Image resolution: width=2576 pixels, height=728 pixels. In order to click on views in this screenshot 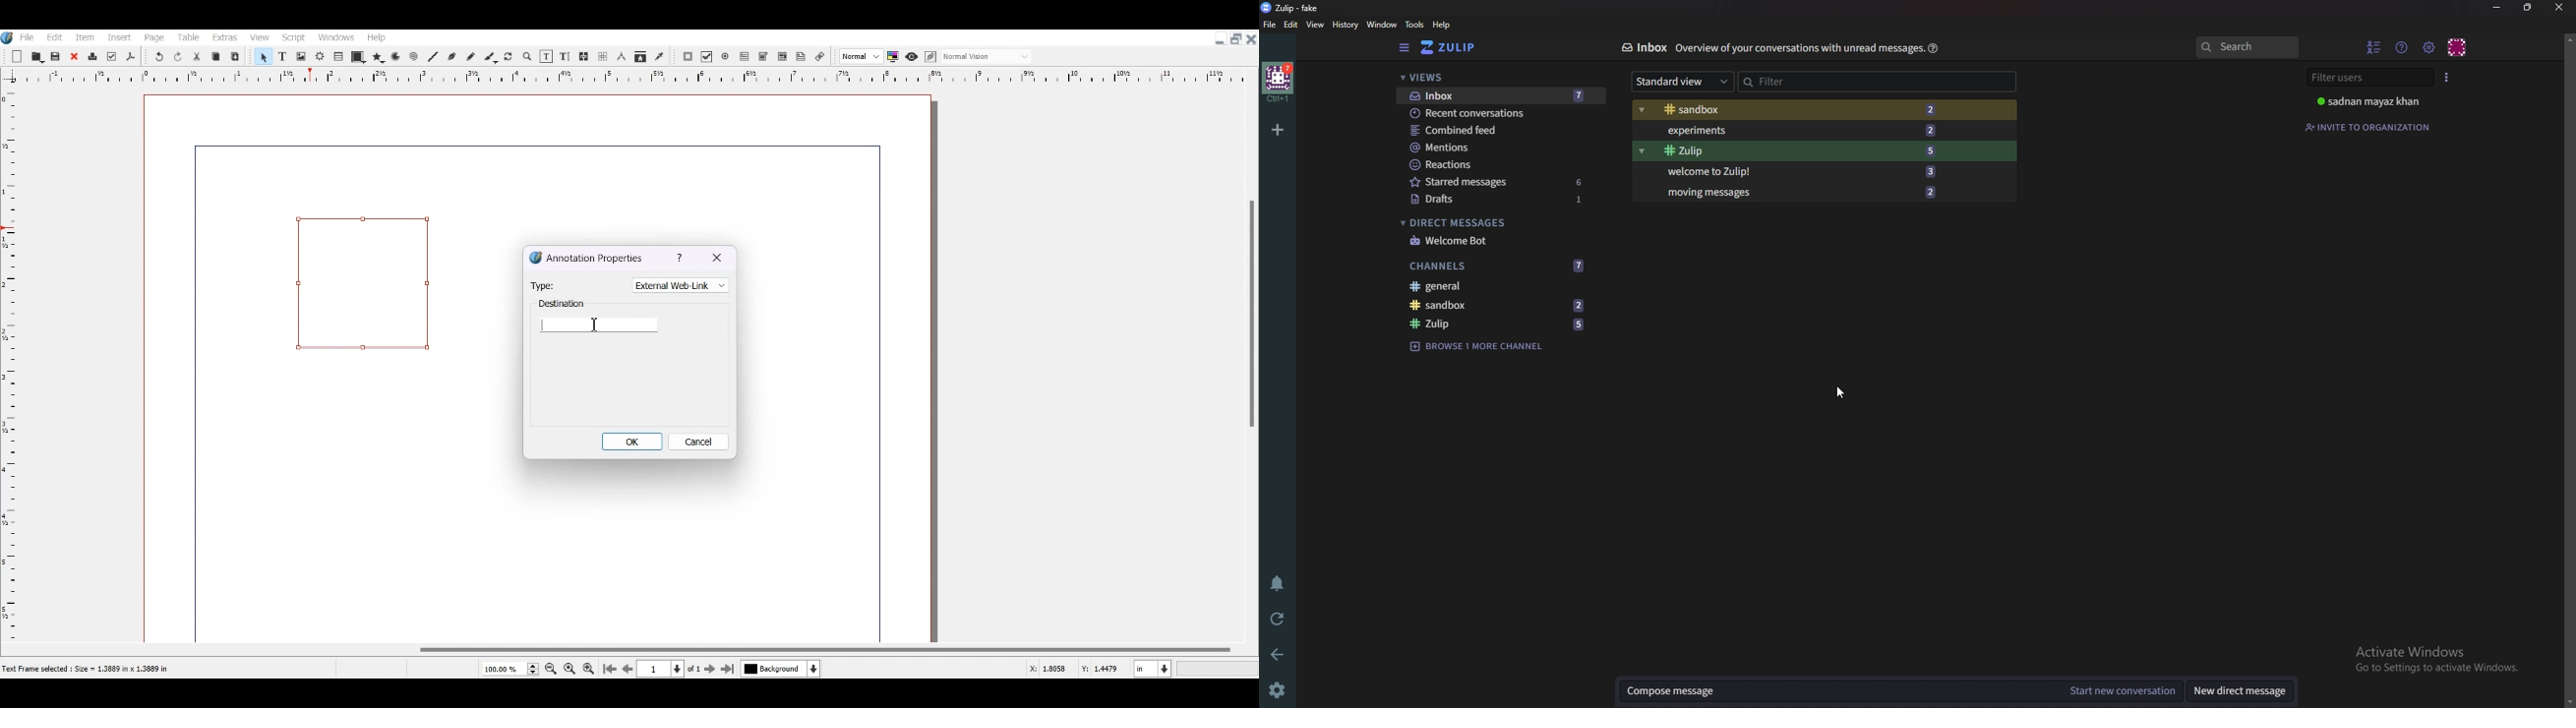, I will do `click(1498, 77)`.